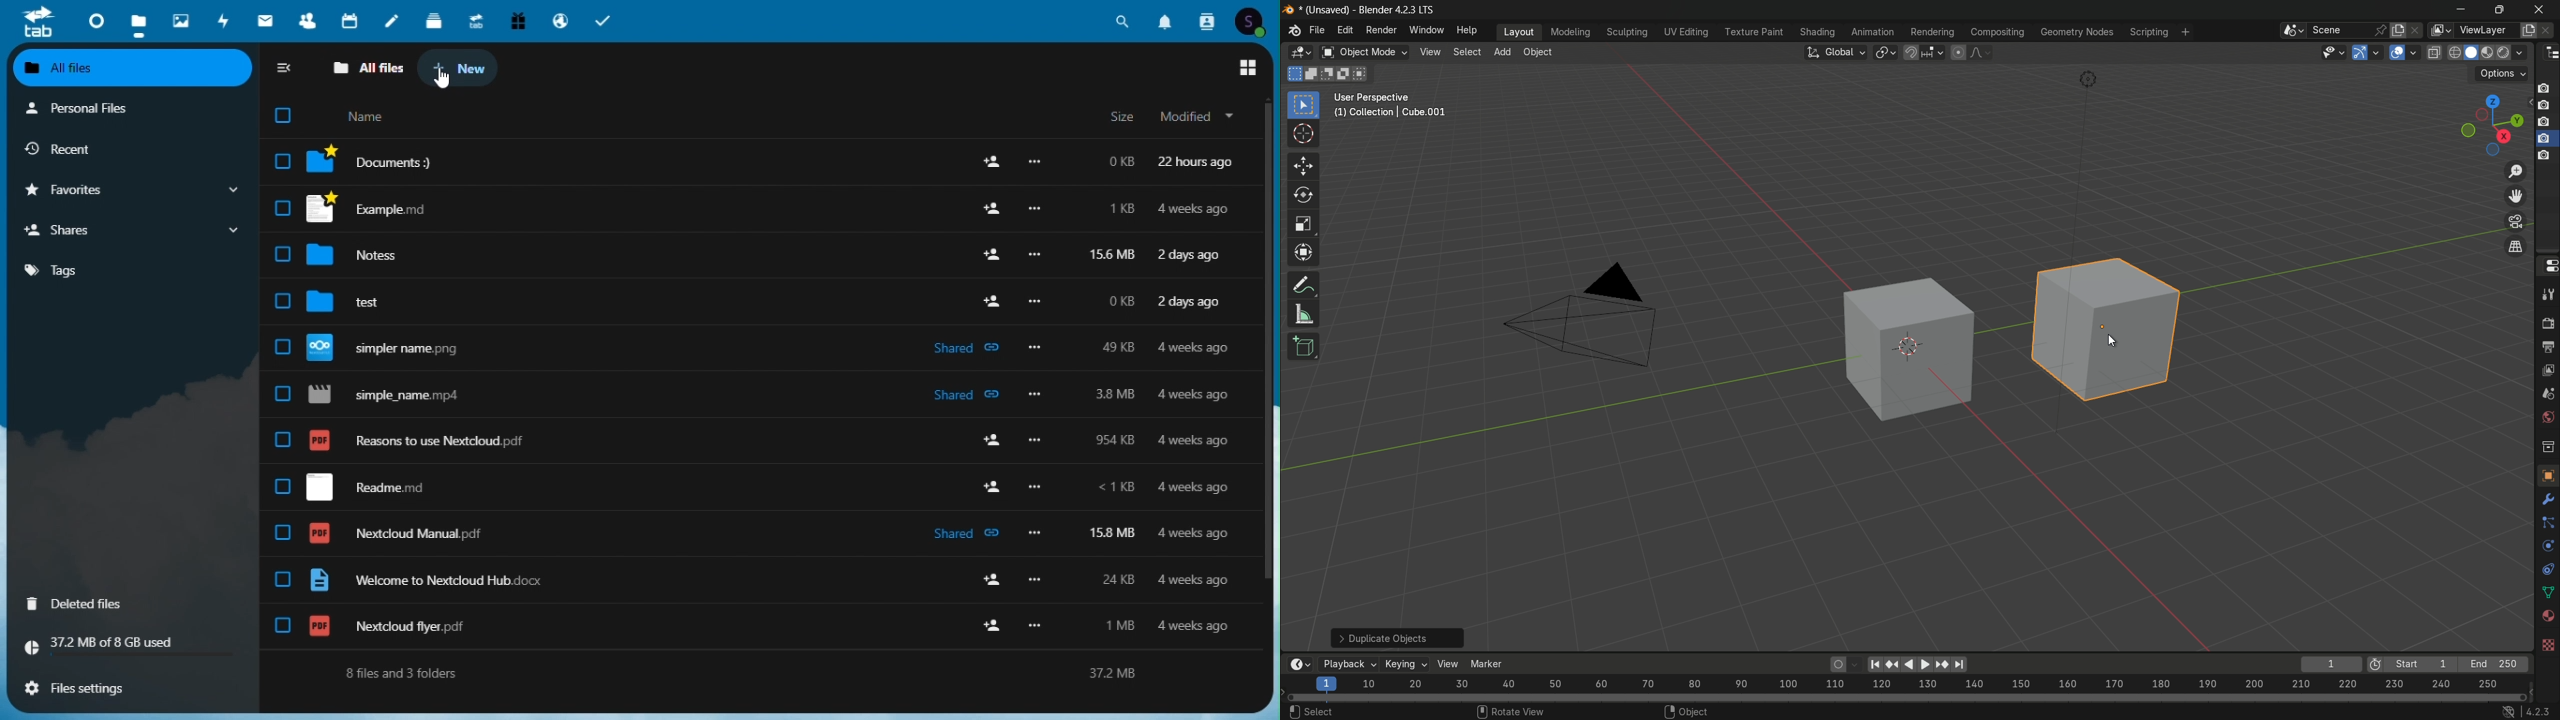 This screenshot has width=2576, height=728. Describe the element at coordinates (2333, 53) in the screenshot. I see `selectability and visibility` at that location.